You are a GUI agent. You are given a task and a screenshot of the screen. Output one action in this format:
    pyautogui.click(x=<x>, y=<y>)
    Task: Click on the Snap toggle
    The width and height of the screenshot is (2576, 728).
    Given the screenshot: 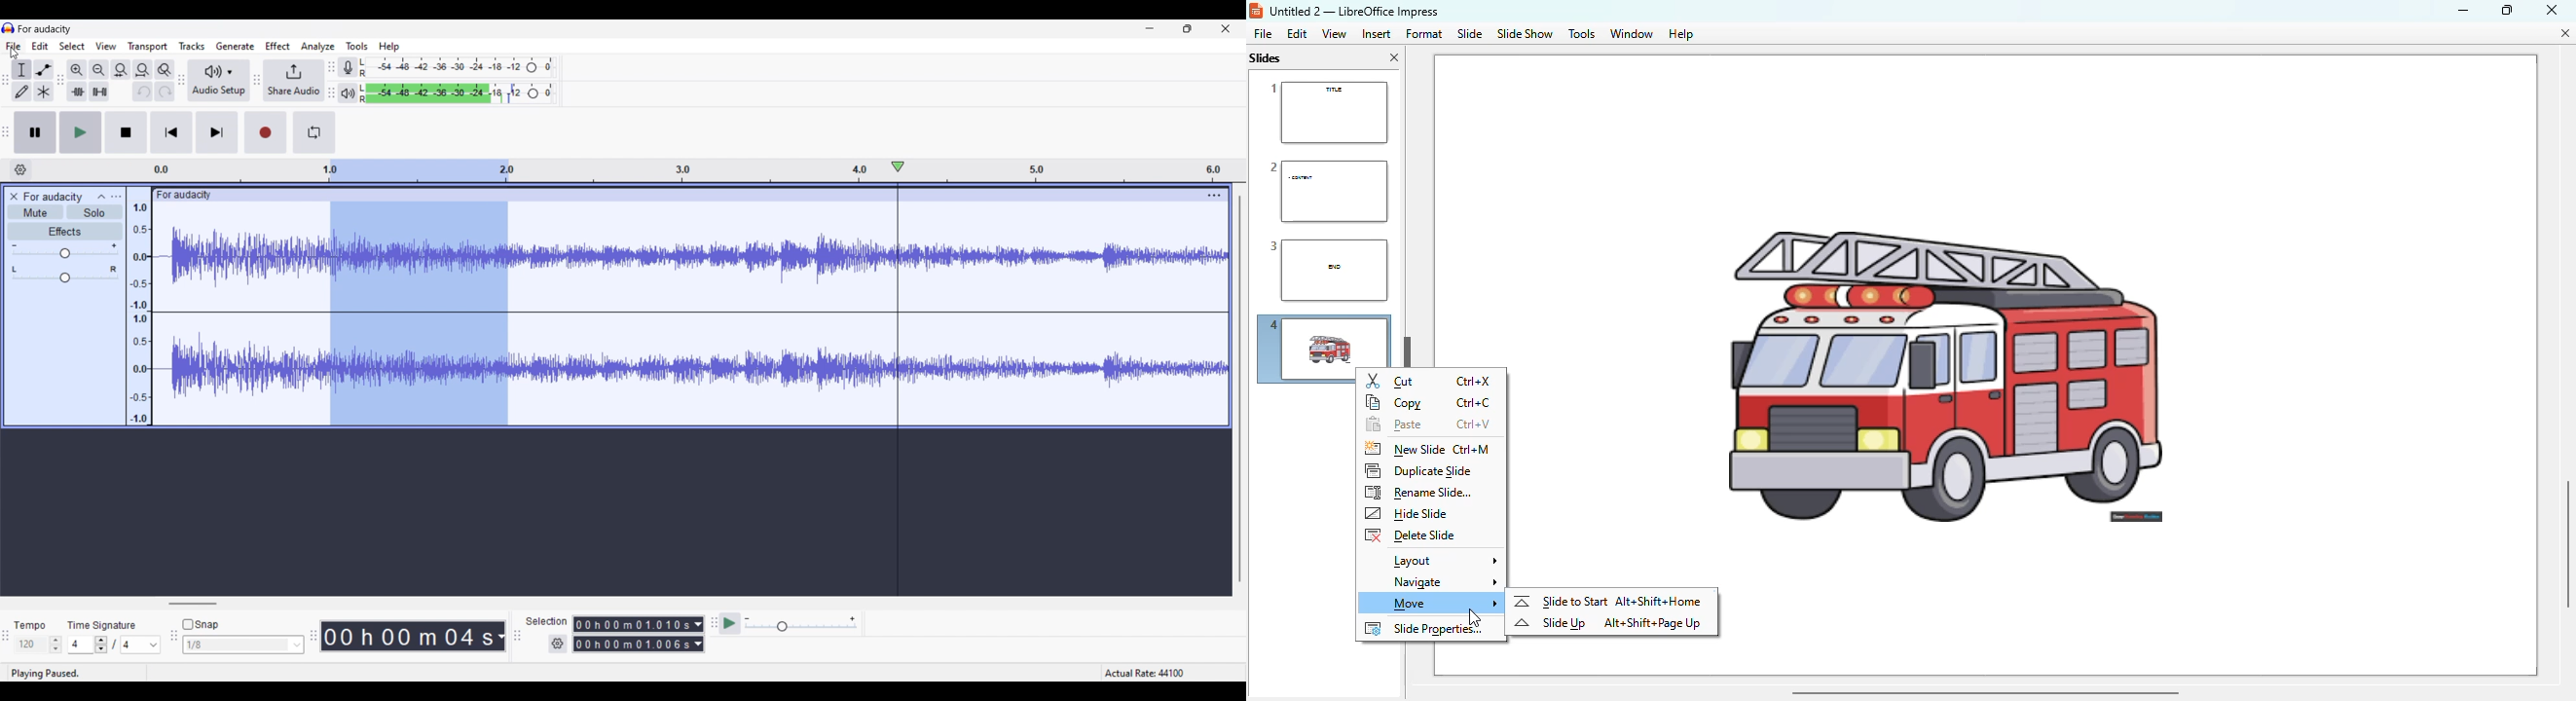 What is the action you would take?
    pyautogui.click(x=200, y=624)
    